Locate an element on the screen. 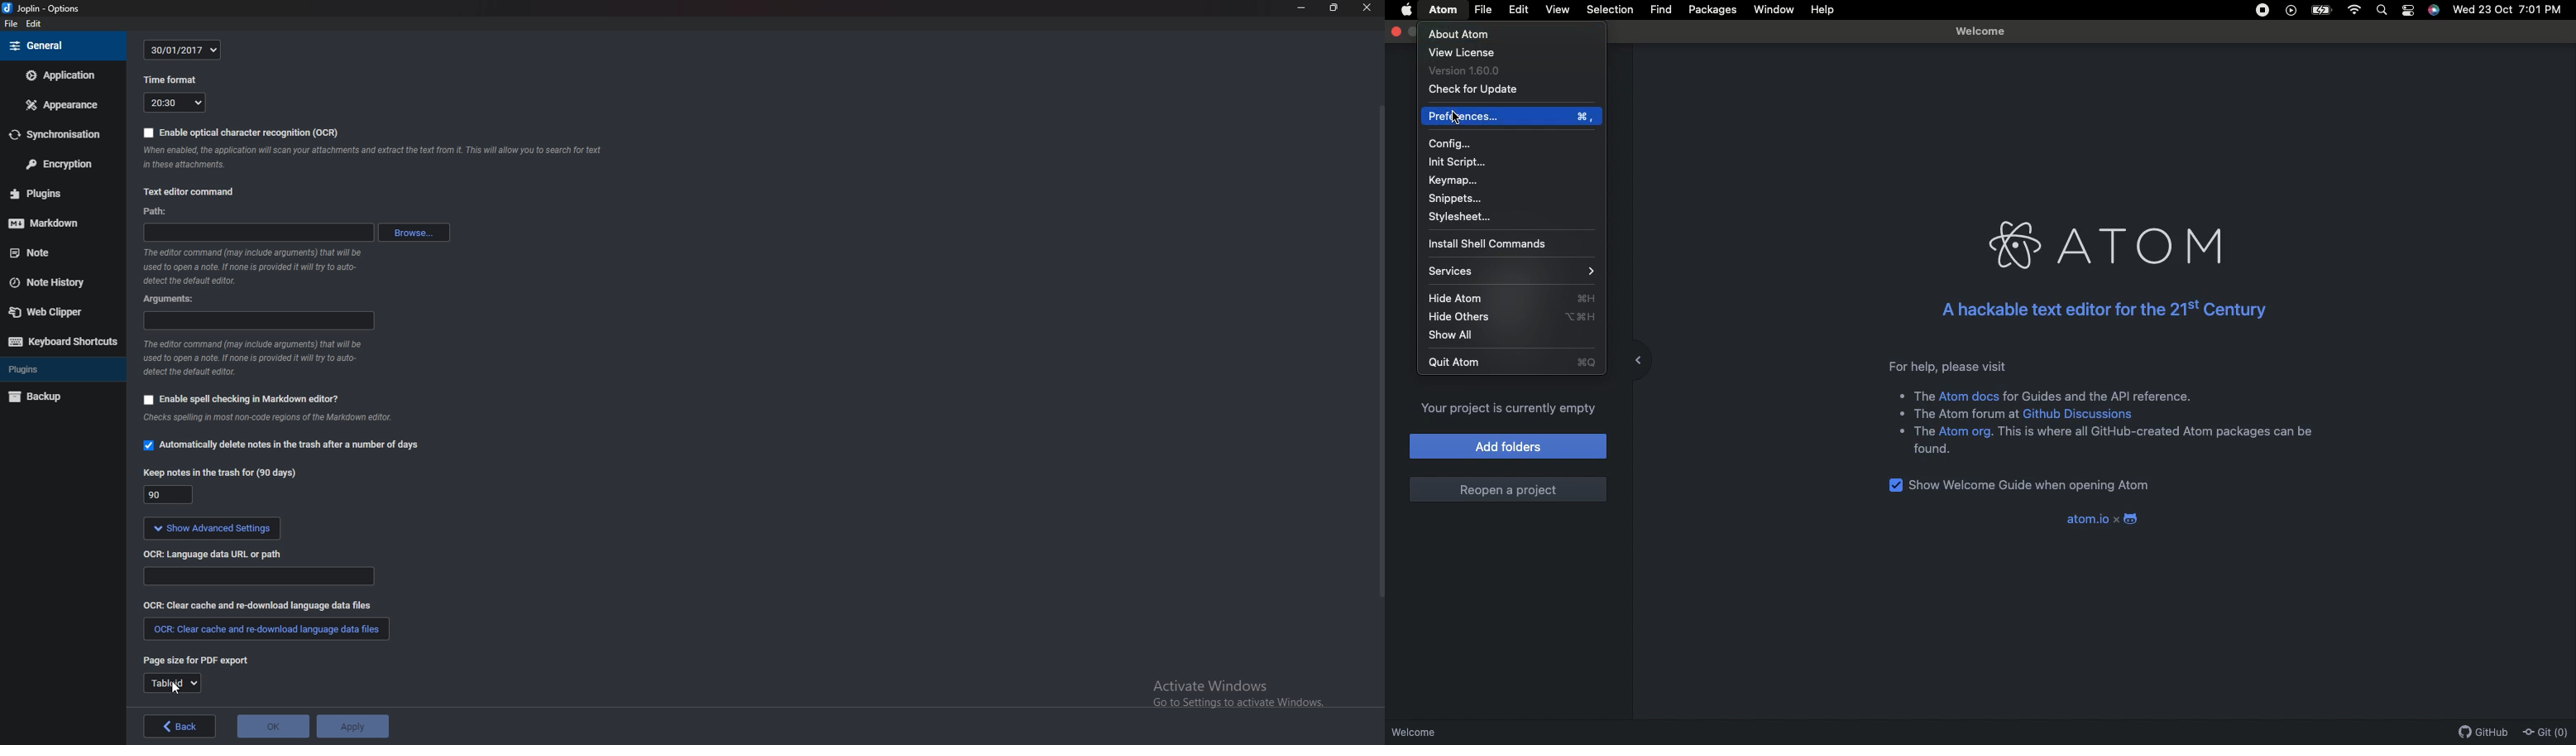 The width and height of the screenshot is (2576, 756). Appearance is located at coordinates (62, 105).